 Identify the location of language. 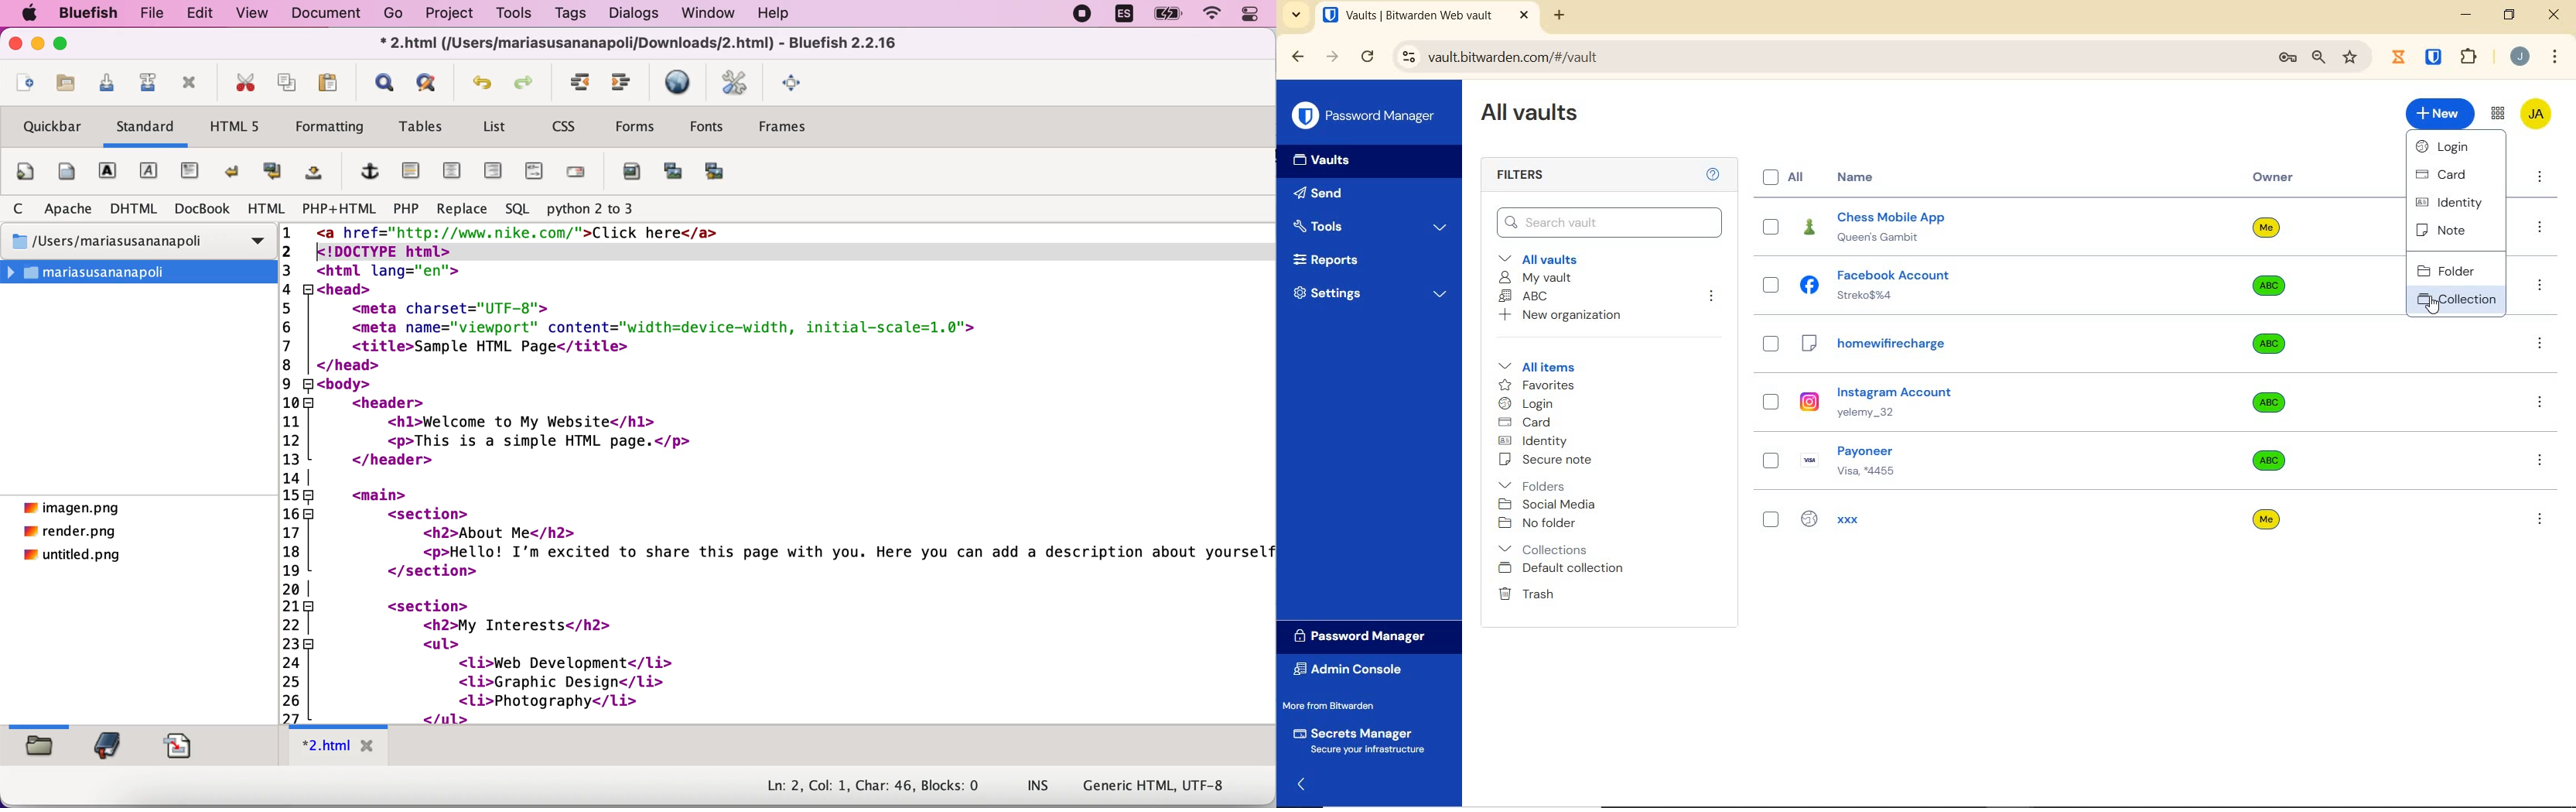
(1126, 17).